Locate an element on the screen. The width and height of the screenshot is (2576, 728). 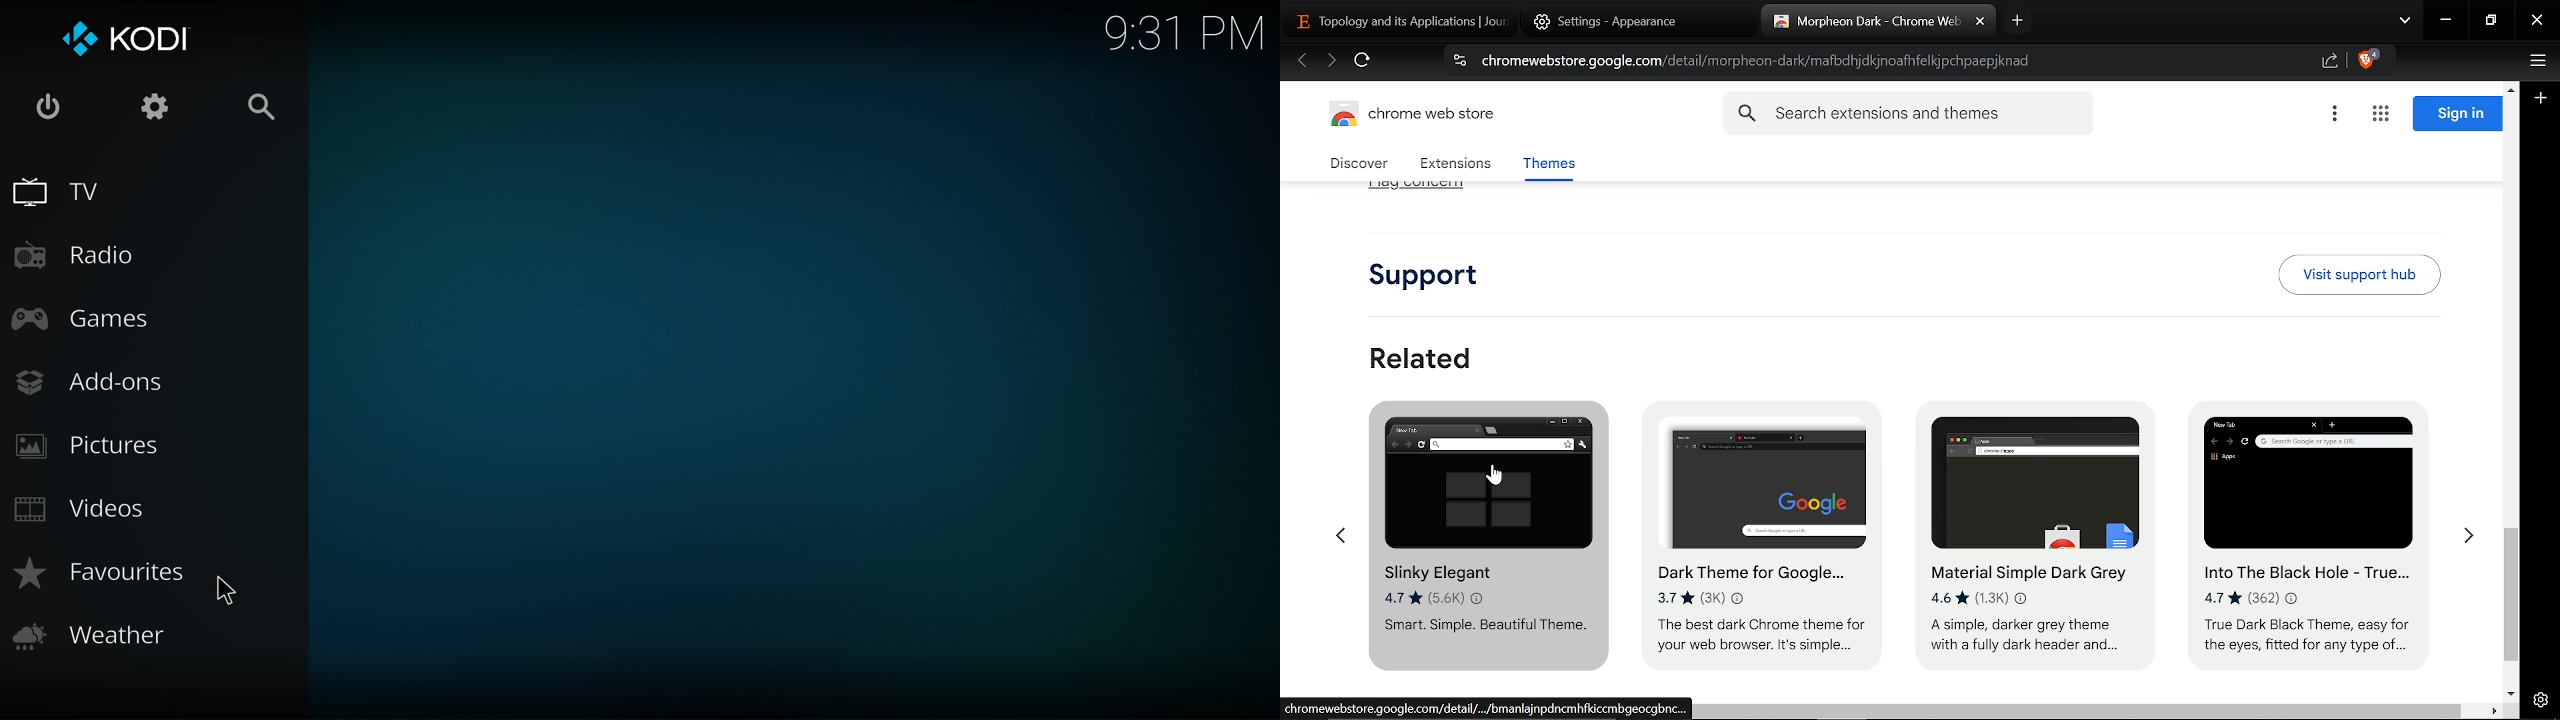
add ons is located at coordinates (91, 385).